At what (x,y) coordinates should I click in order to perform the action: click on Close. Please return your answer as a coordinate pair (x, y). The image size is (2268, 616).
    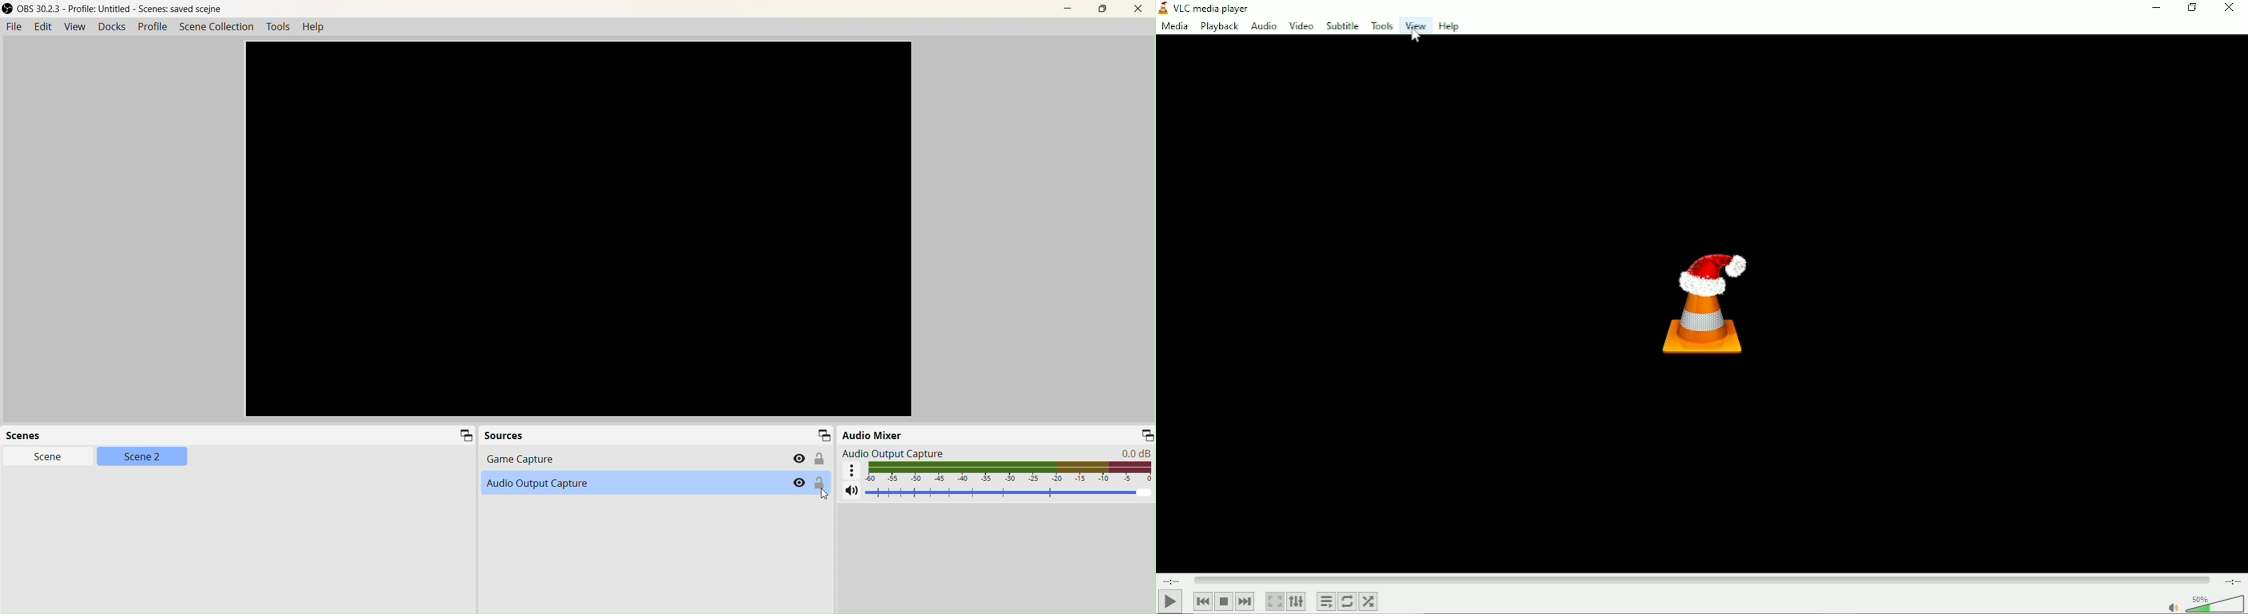
    Looking at the image, I should click on (1139, 7).